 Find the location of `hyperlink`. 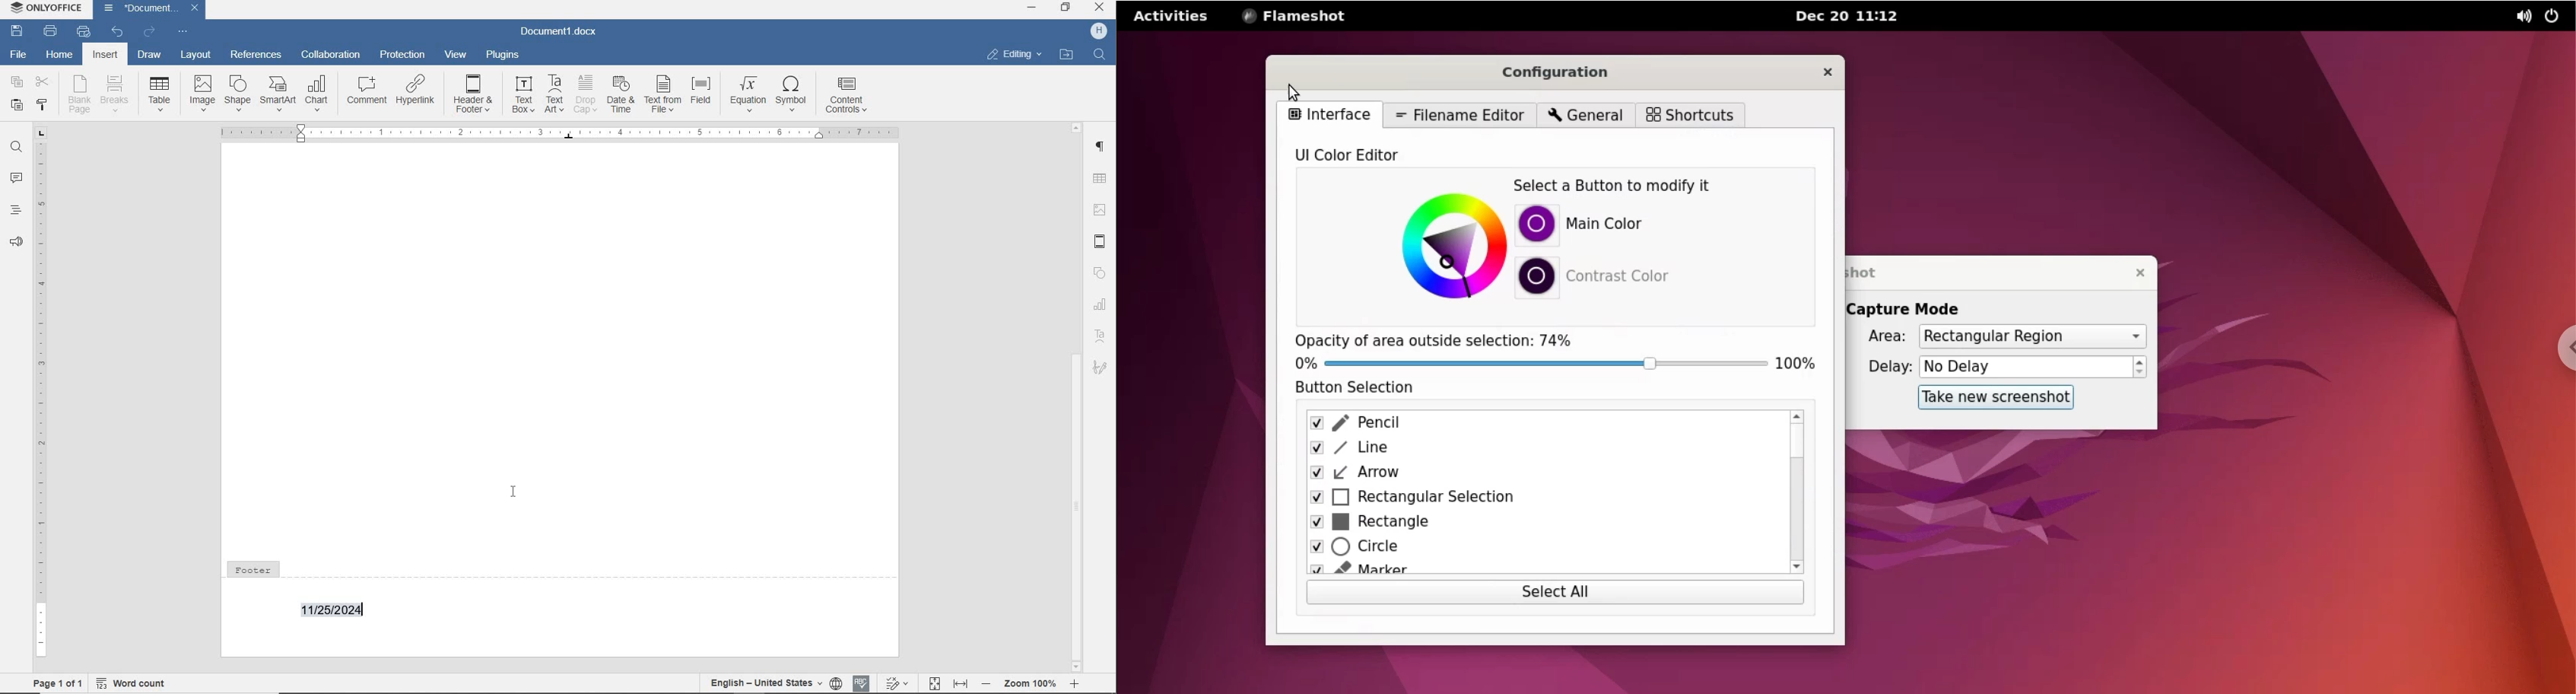

hyperlink is located at coordinates (415, 88).